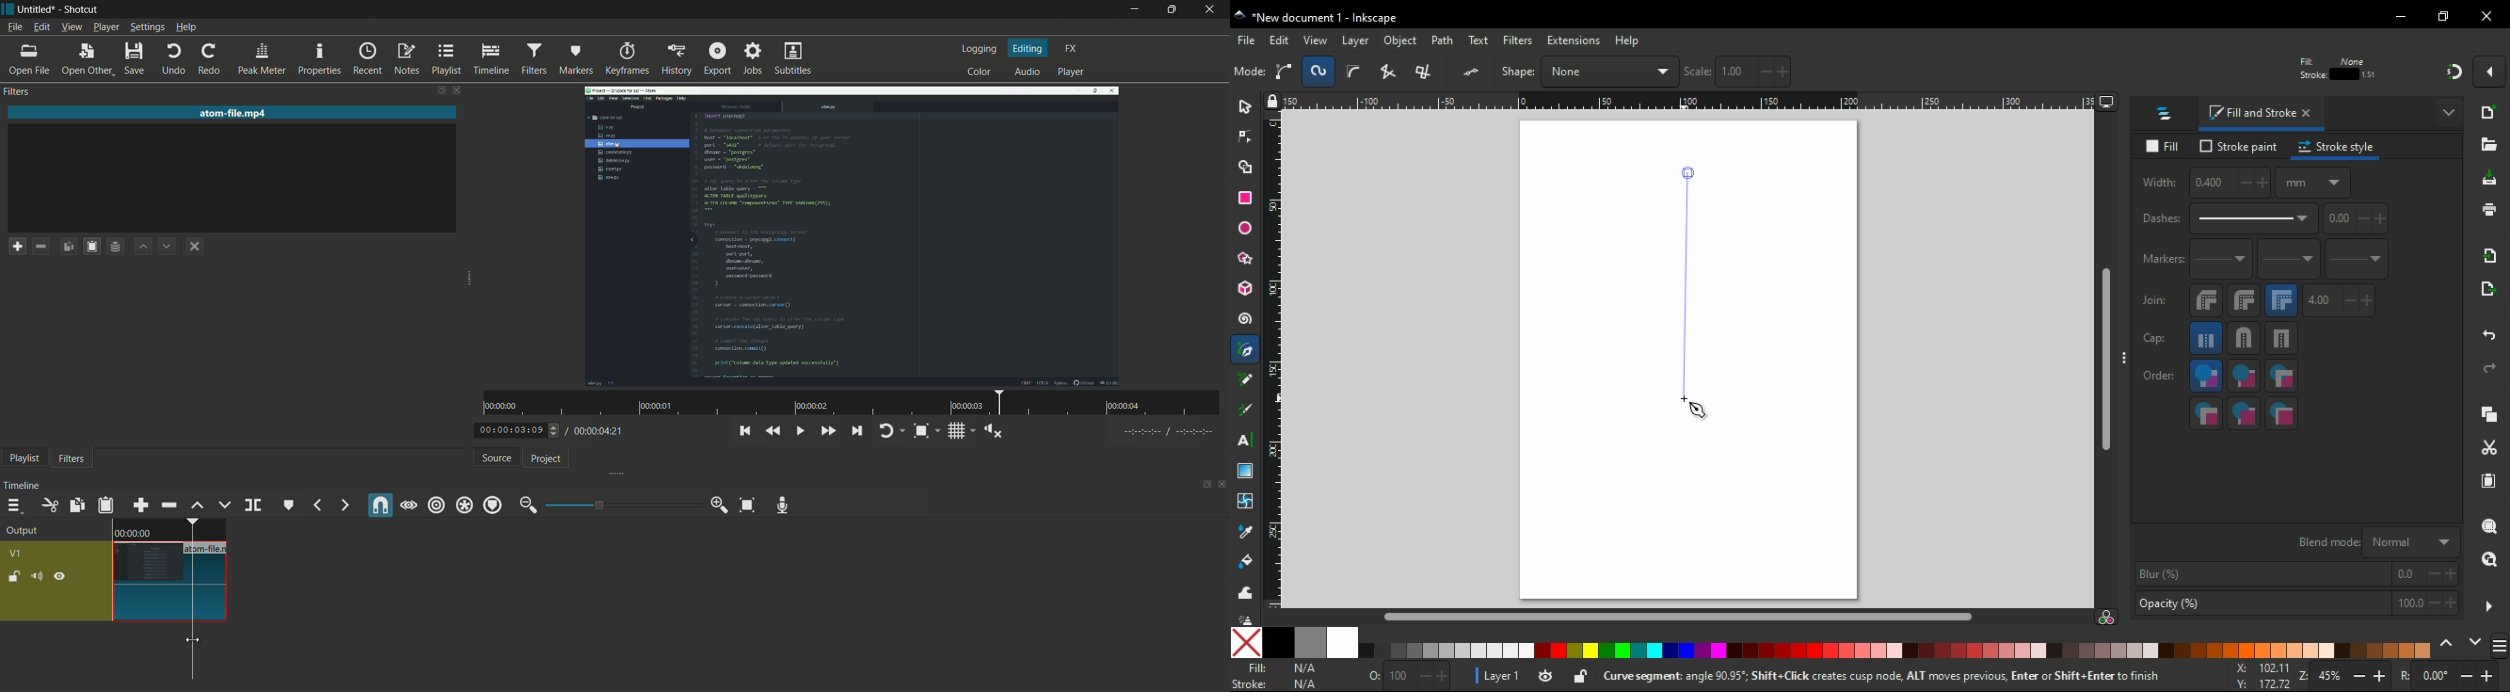  What do you see at coordinates (1243, 167) in the screenshot?
I see `shape builder tool` at bounding box center [1243, 167].